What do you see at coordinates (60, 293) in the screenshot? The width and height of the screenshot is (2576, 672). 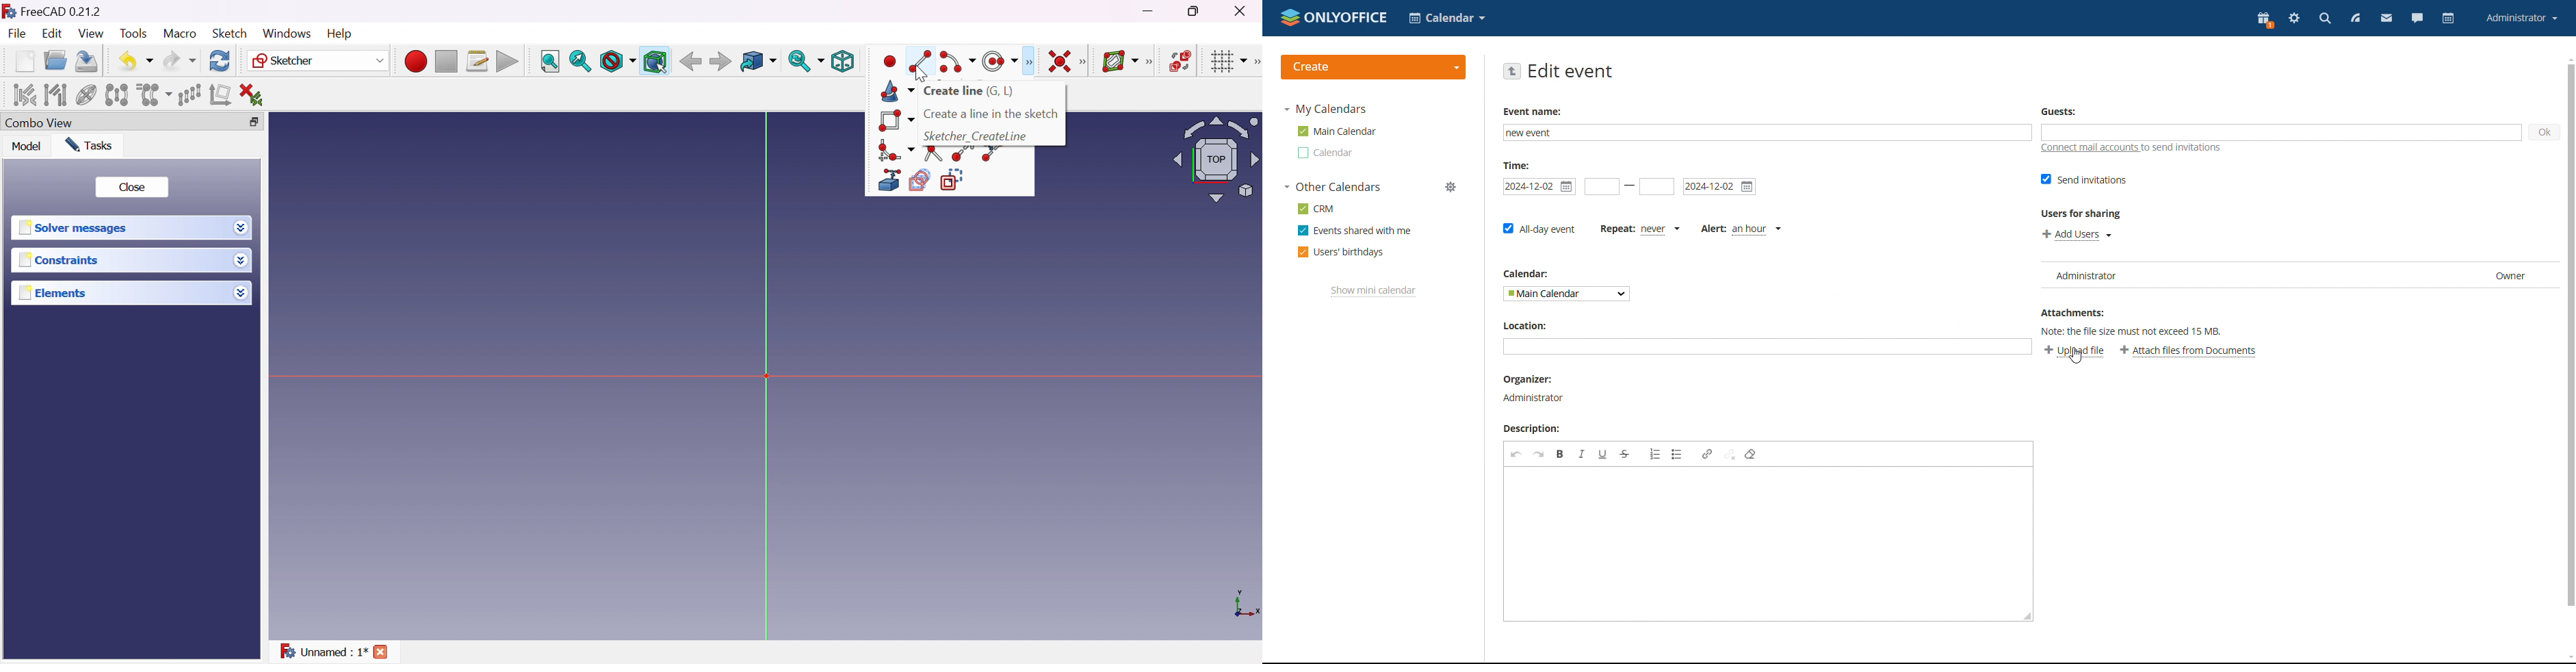 I see `Elements` at bounding box center [60, 293].